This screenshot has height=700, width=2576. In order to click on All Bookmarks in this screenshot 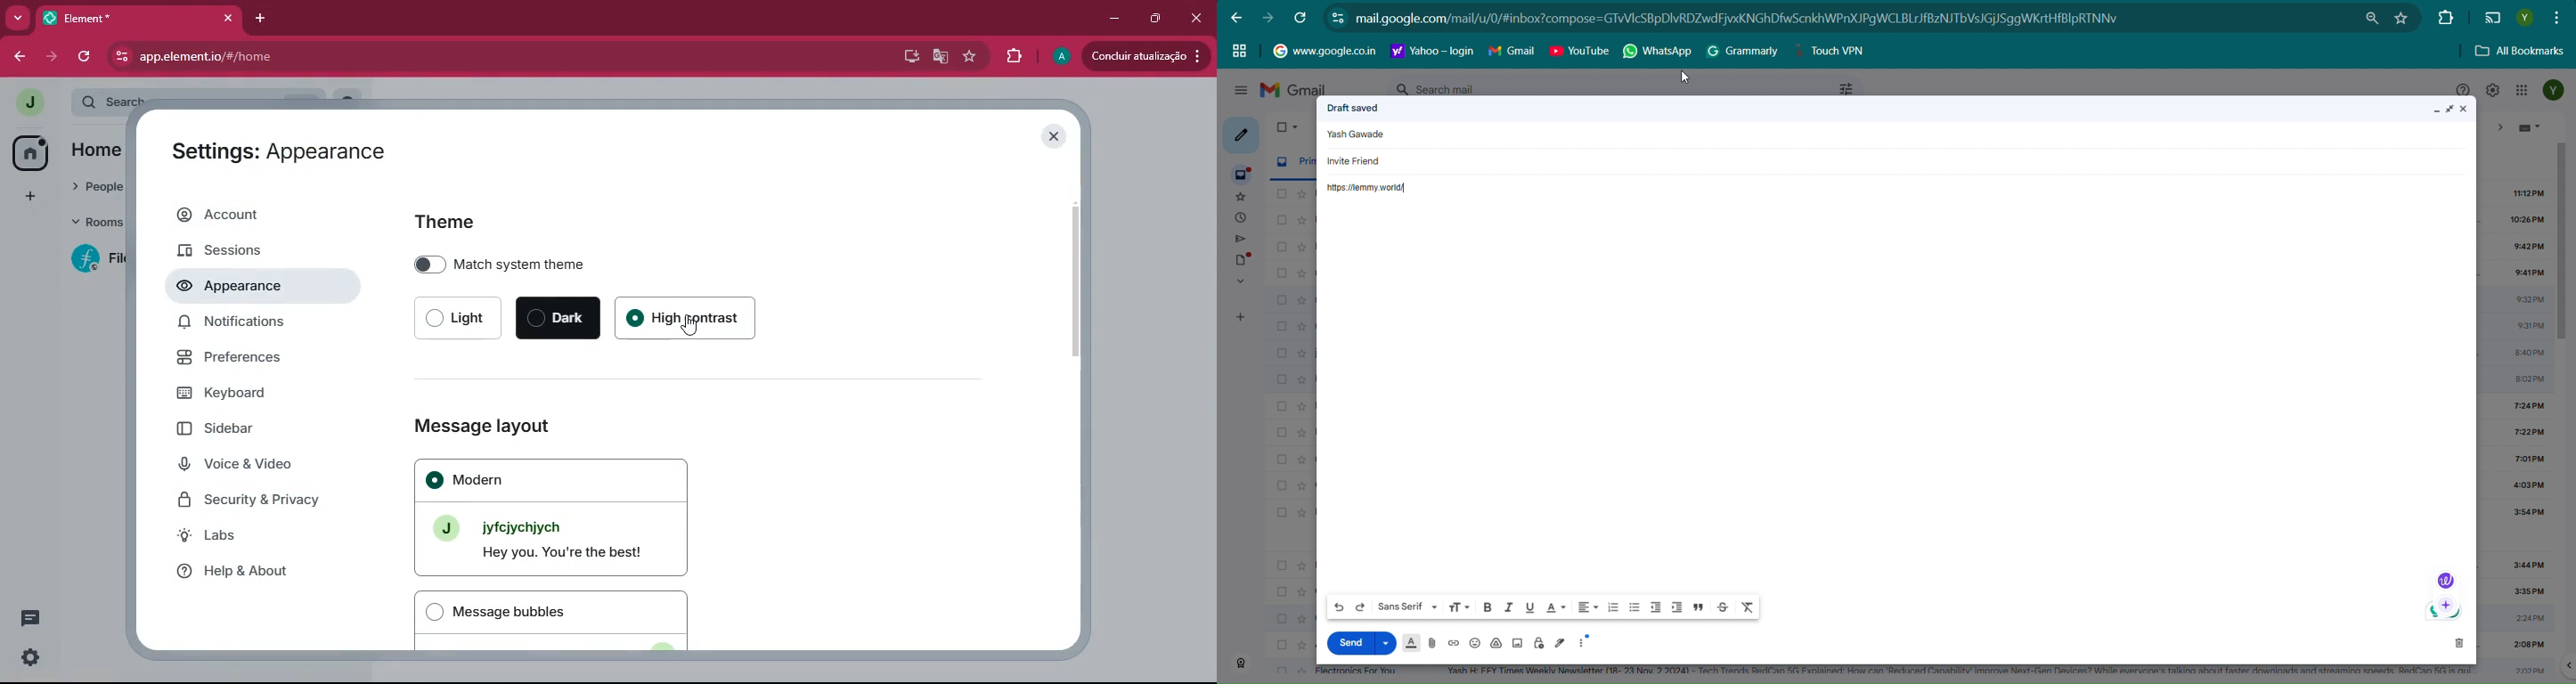, I will do `click(2521, 52)`.